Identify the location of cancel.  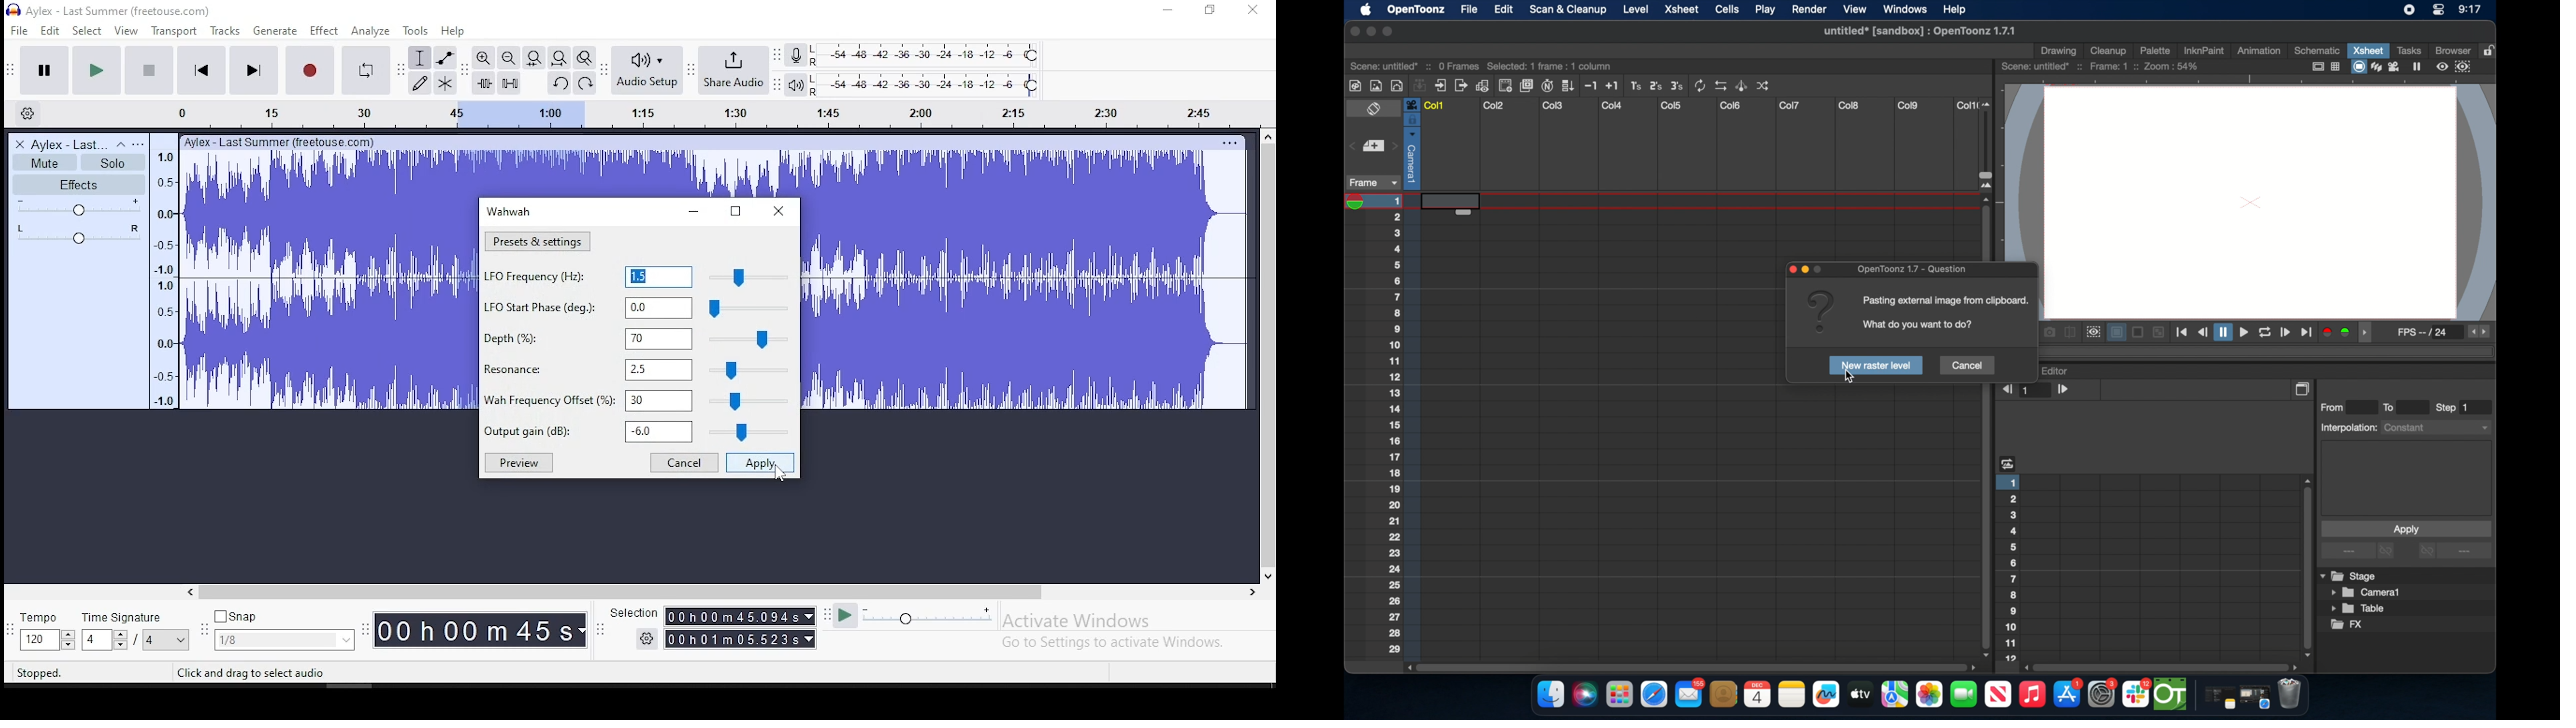
(685, 463).